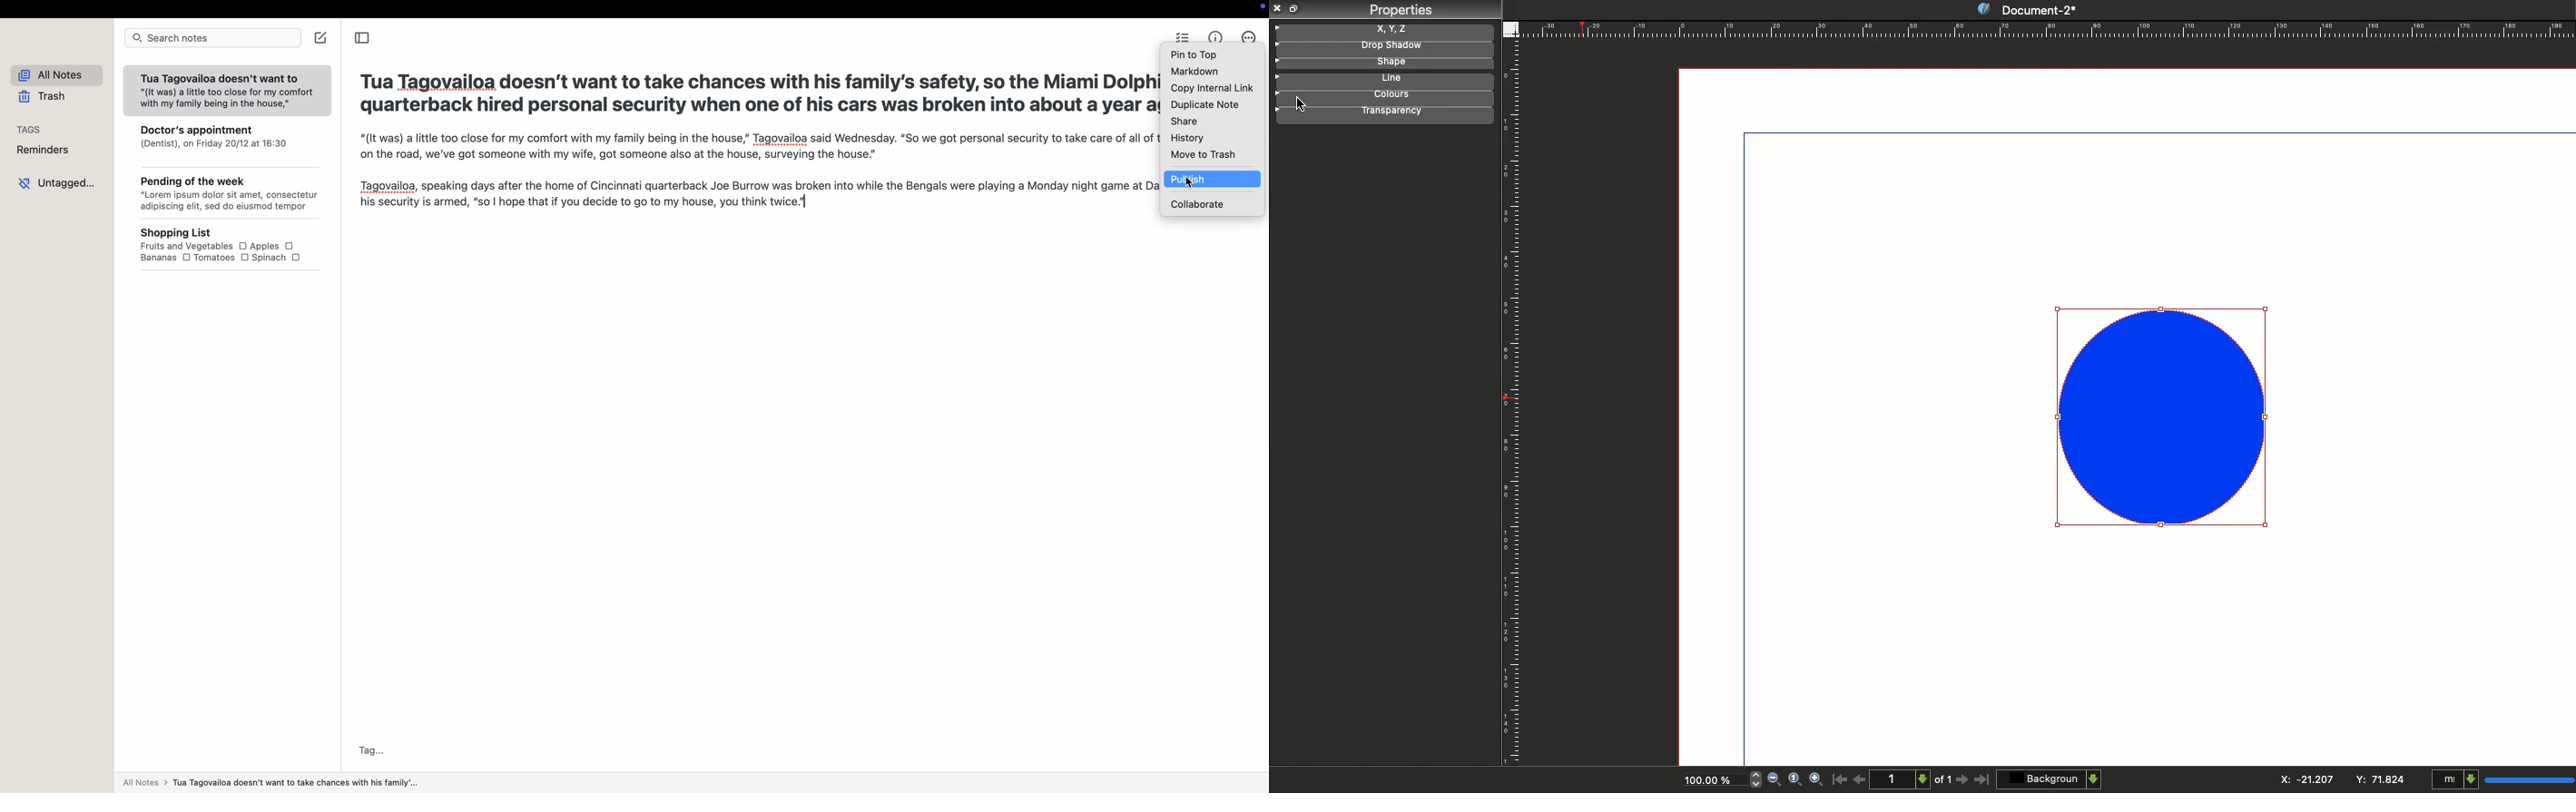  Describe the element at coordinates (1381, 47) in the screenshot. I see `Drop shadow` at that location.